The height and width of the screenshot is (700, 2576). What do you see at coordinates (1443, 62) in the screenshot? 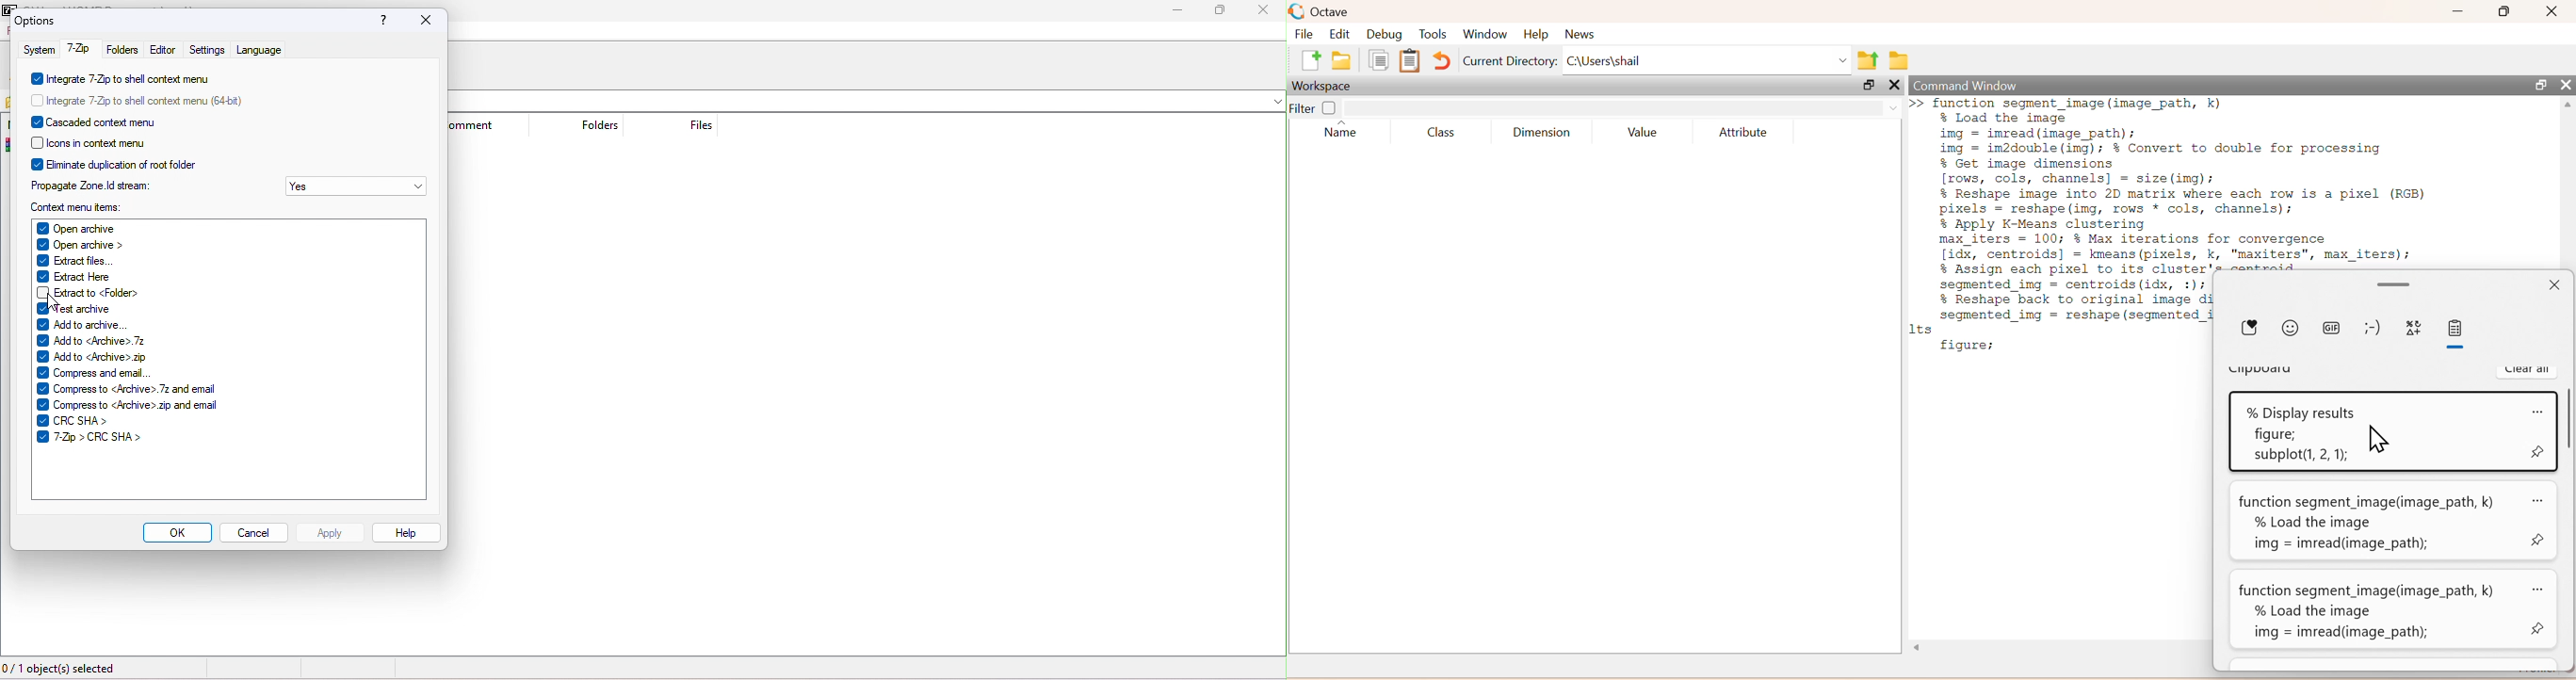
I see `Undo` at bounding box center [1443, 62].